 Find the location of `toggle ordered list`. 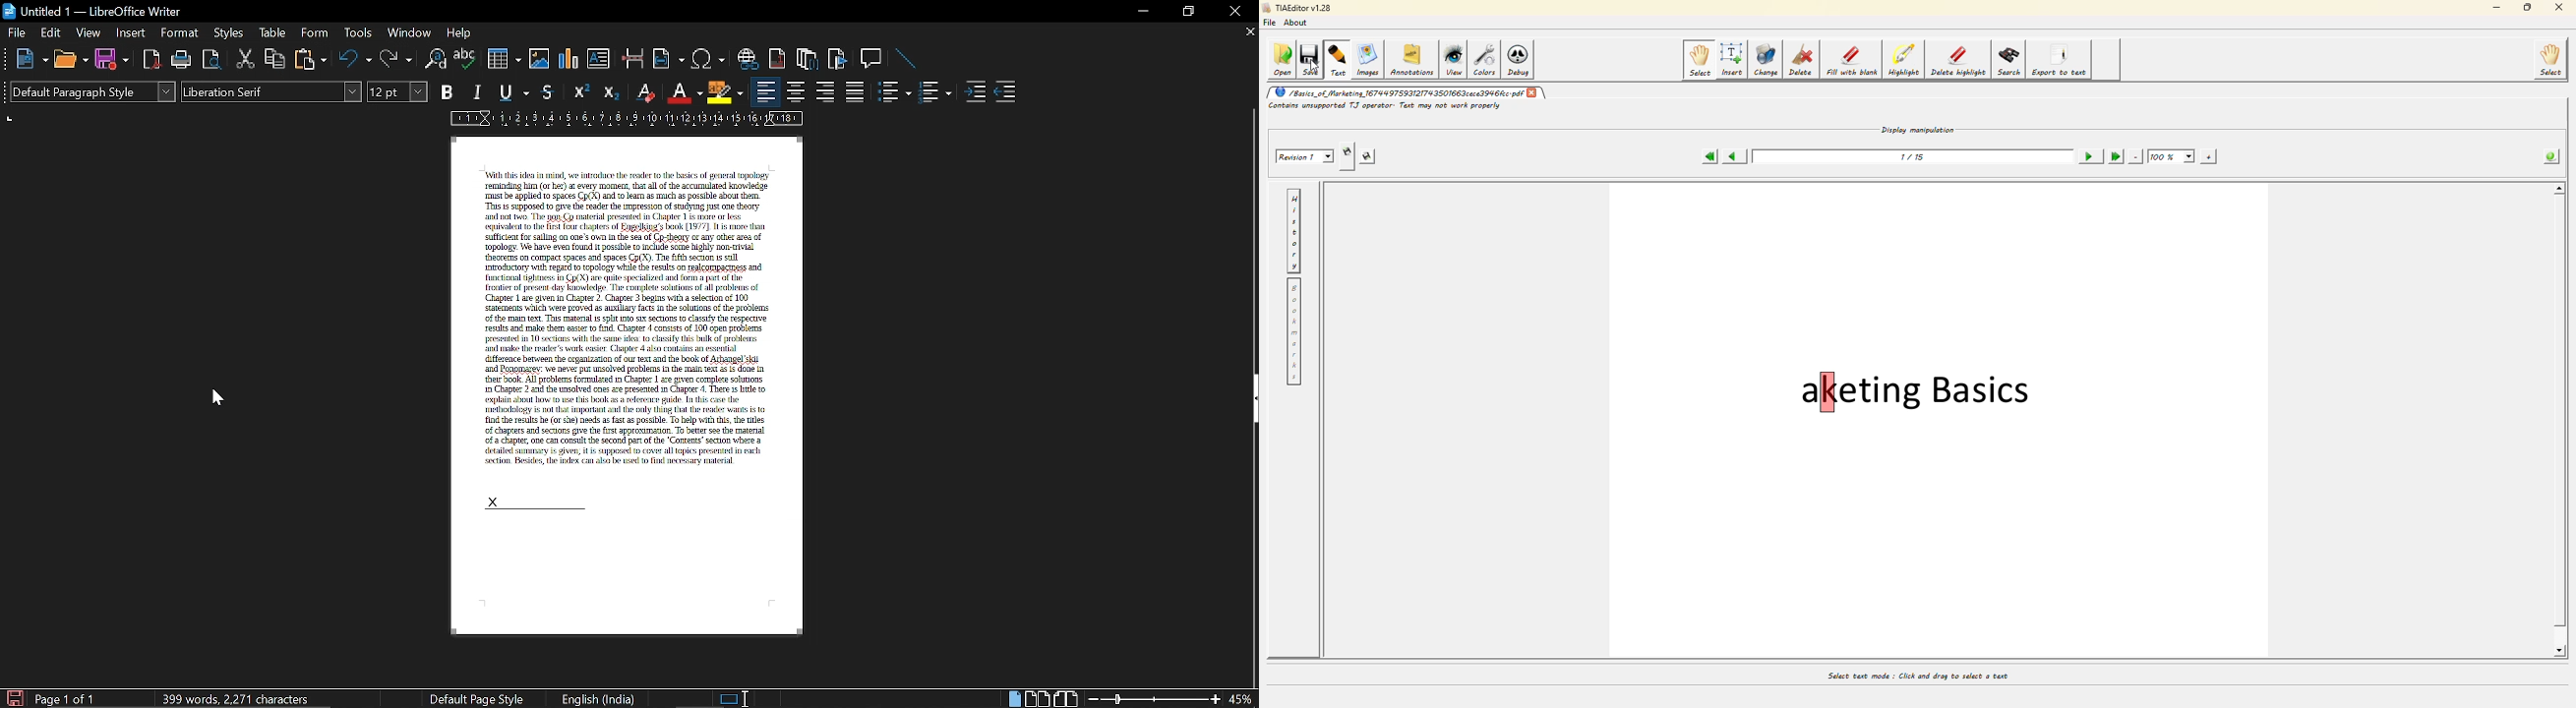

toggle ordered list is located at coordinates (937, 92).